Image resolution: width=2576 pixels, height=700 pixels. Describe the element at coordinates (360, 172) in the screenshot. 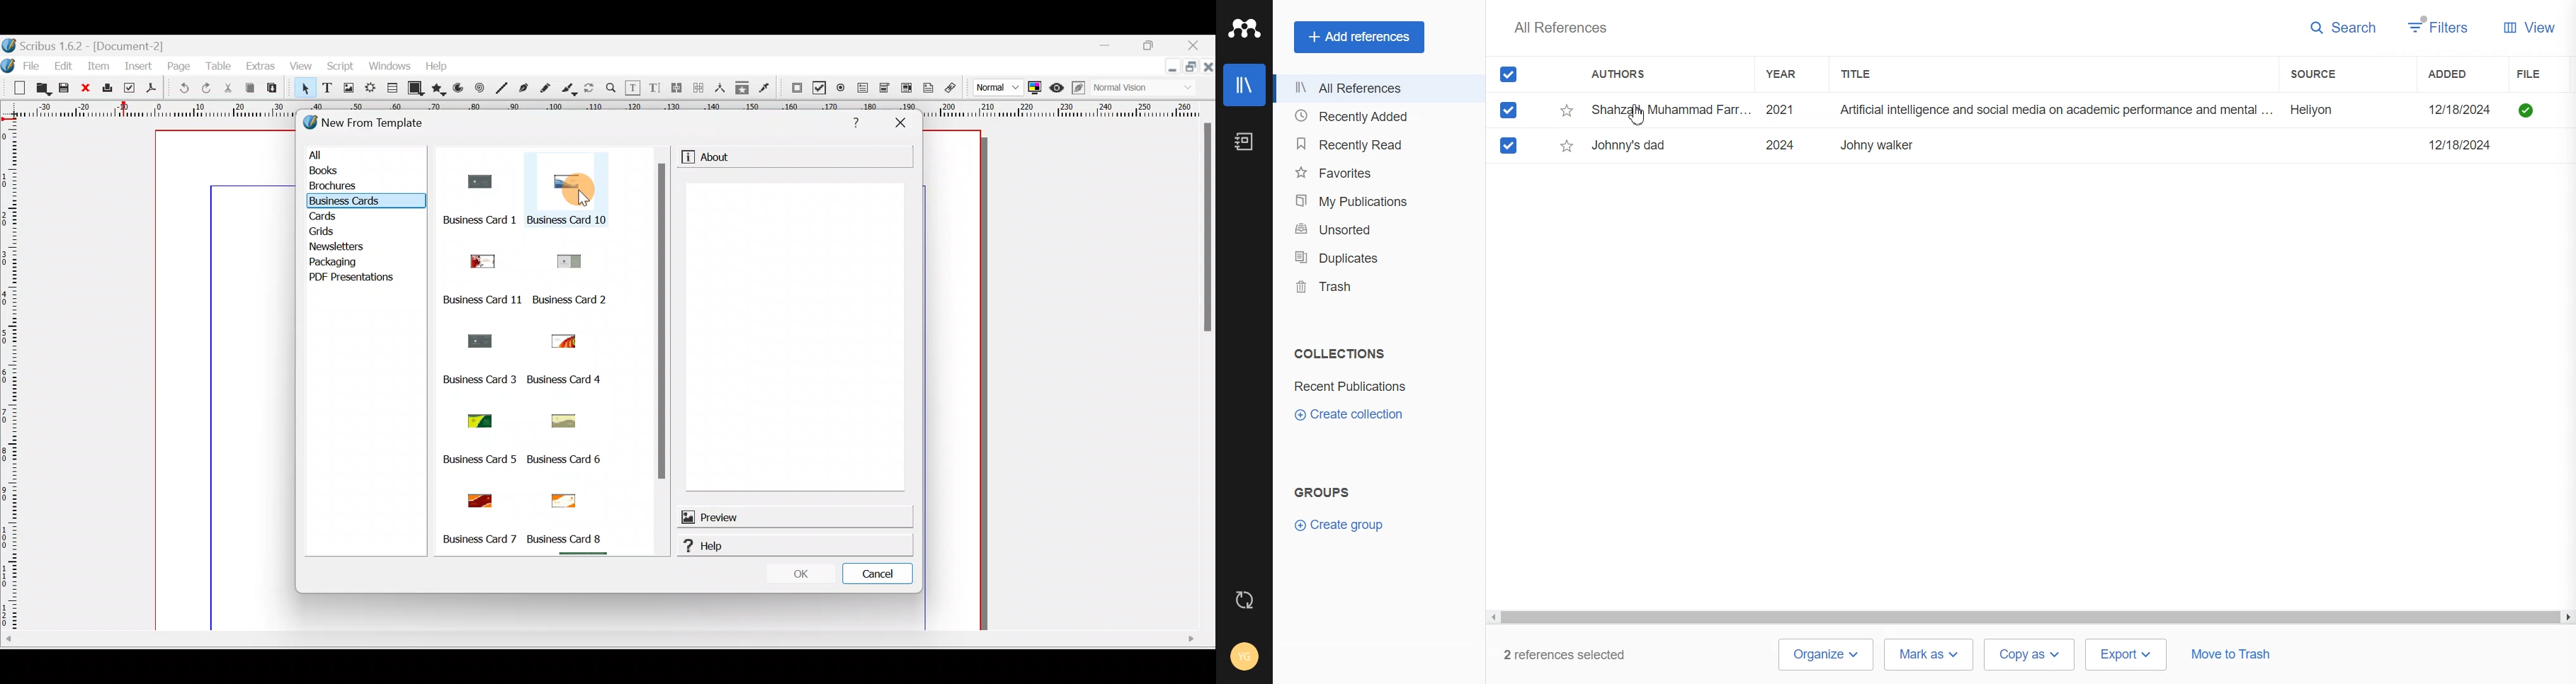

I see `Books` at that location.